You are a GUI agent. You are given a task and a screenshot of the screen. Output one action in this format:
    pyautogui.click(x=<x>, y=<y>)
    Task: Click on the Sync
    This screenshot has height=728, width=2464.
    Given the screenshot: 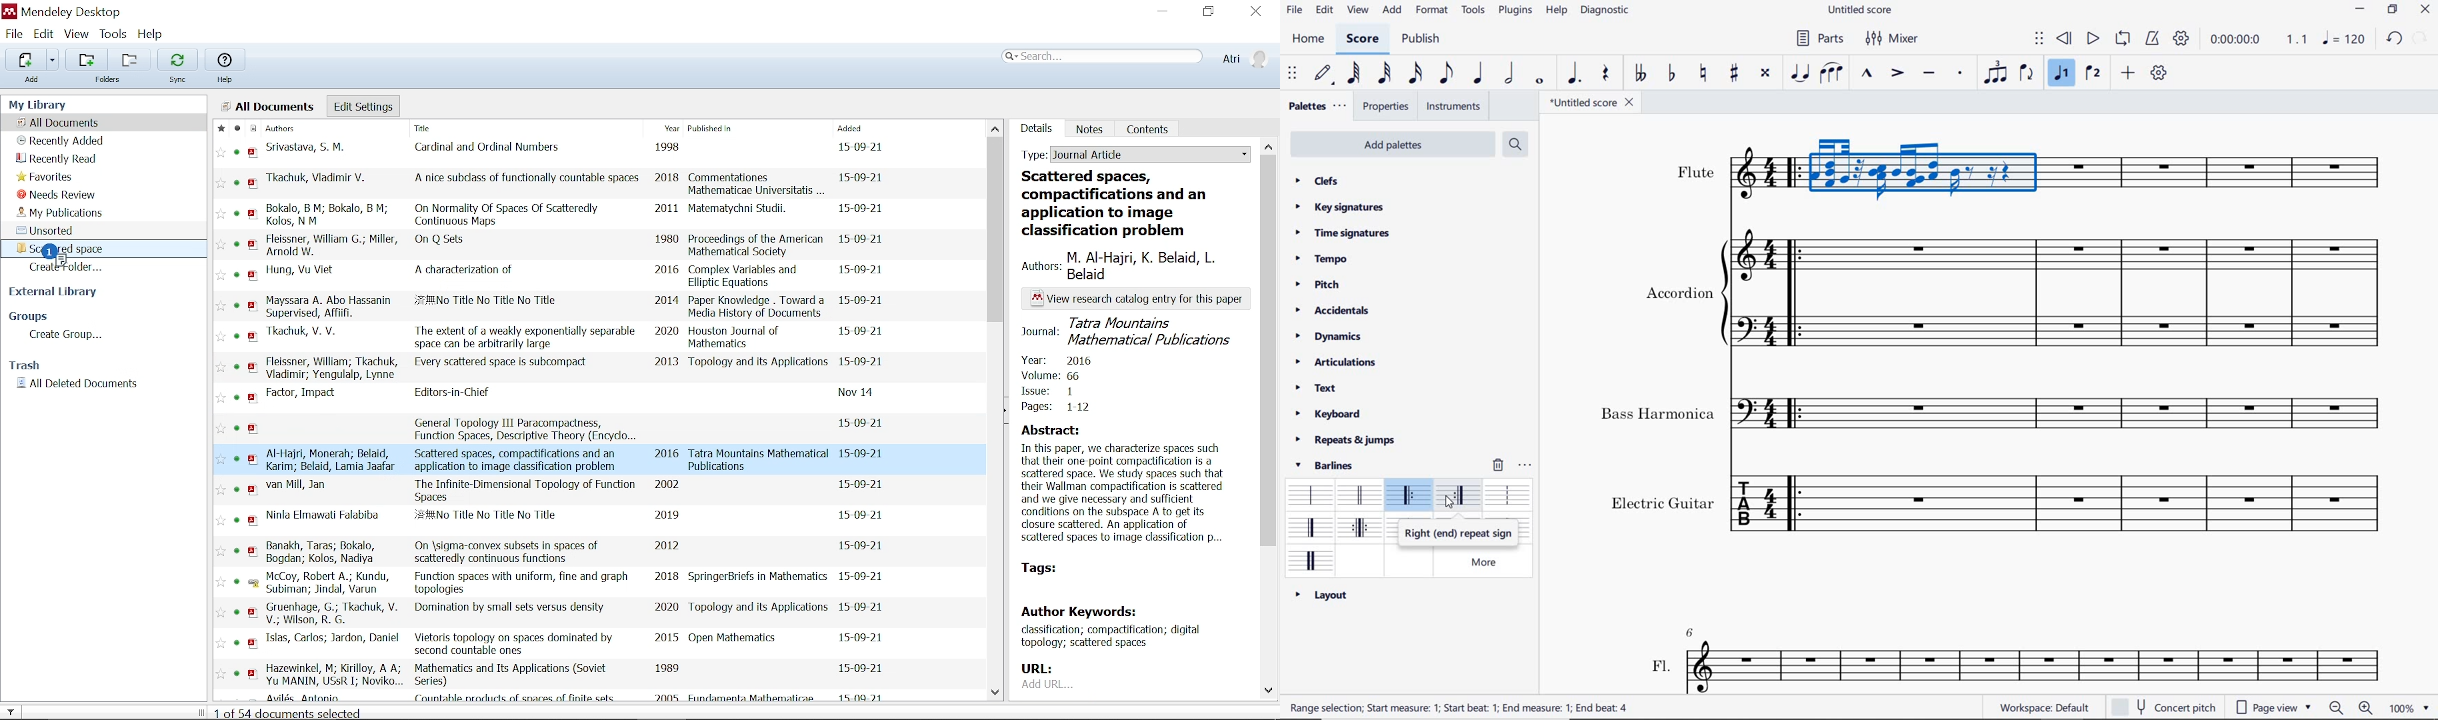 What is the action you would take?
    pyautogui.click(x=177, y=59)
    